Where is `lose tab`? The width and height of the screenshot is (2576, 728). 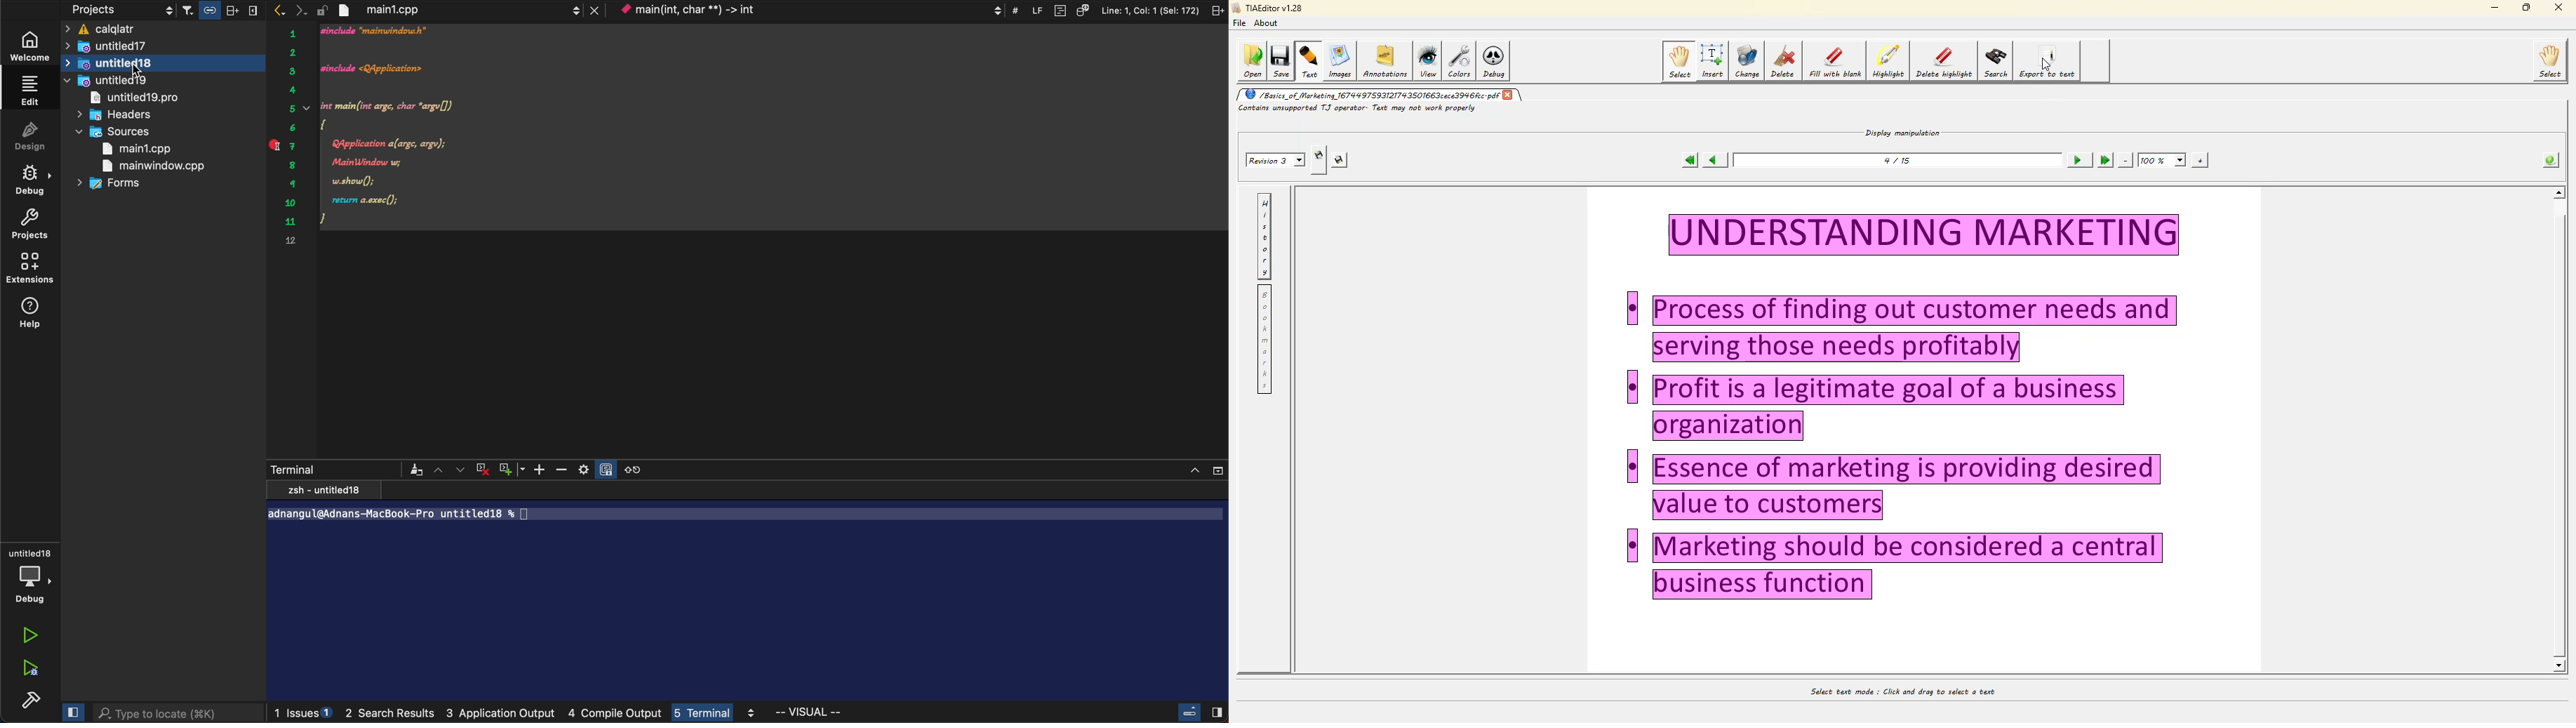
lose tab is located at coordinates (596, 10).